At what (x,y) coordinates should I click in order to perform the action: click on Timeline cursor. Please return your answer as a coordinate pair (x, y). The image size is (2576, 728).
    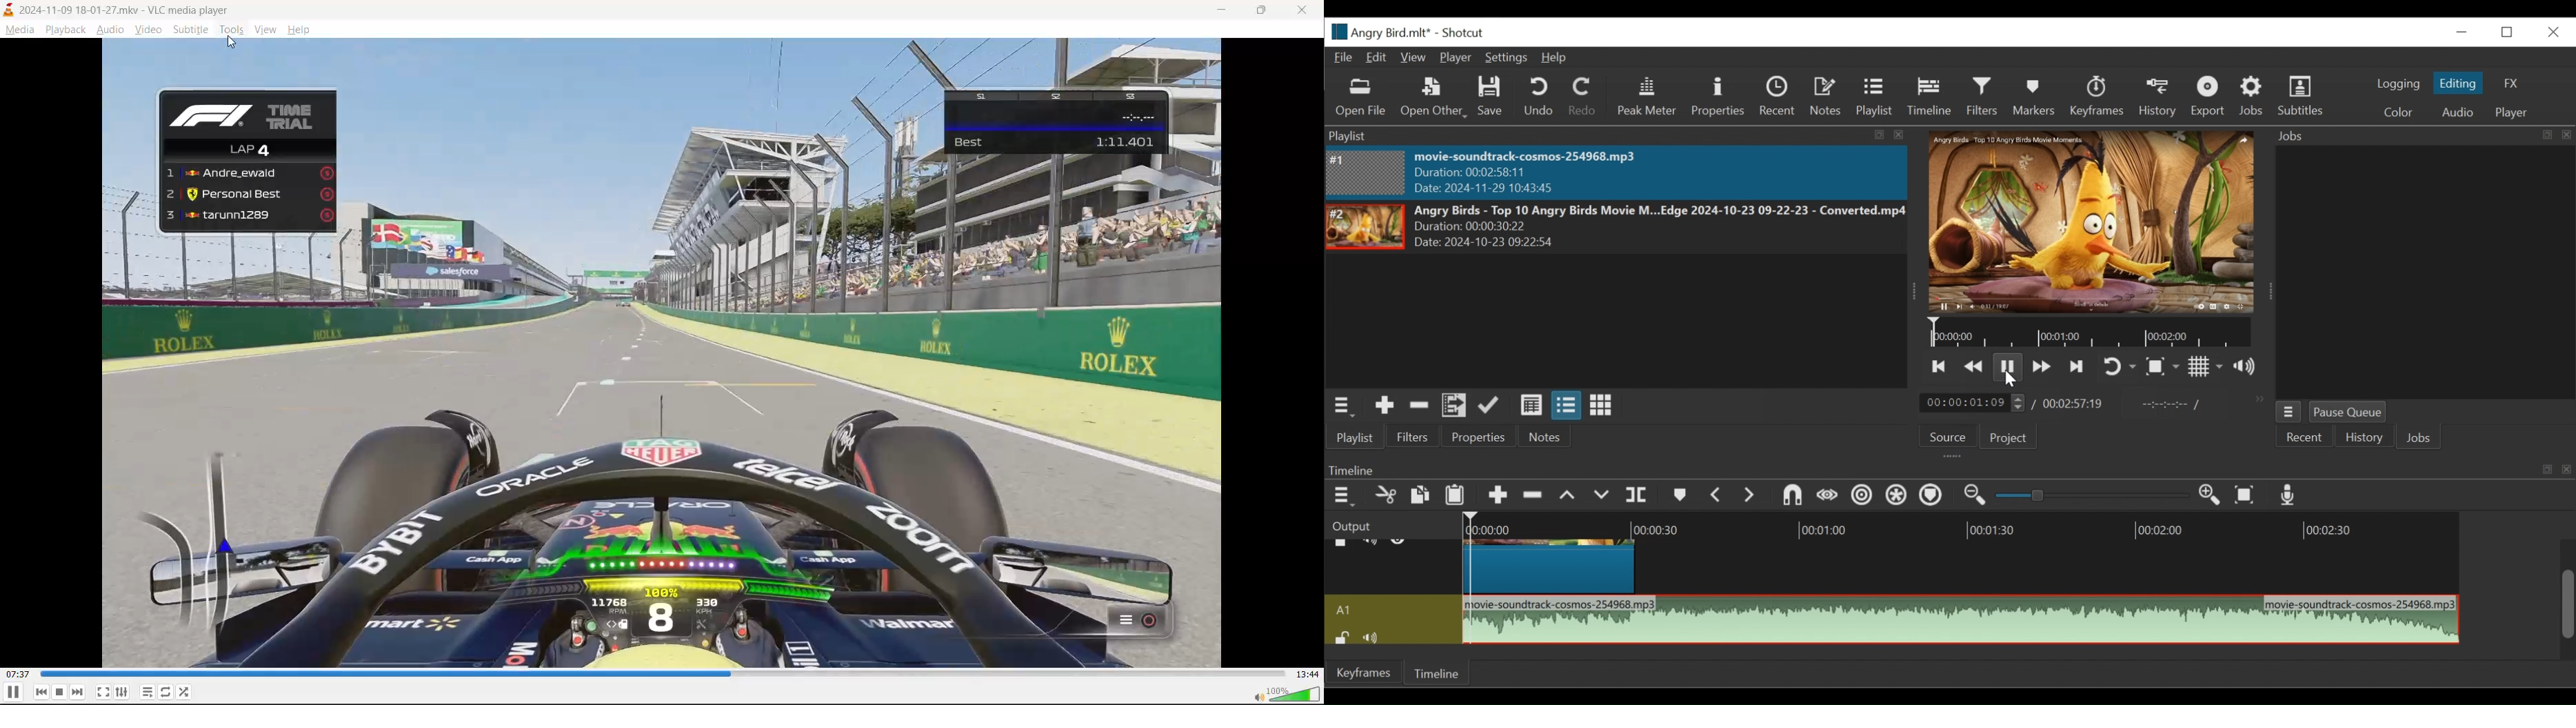
    Looking at the image, I should click on (1471, 579).